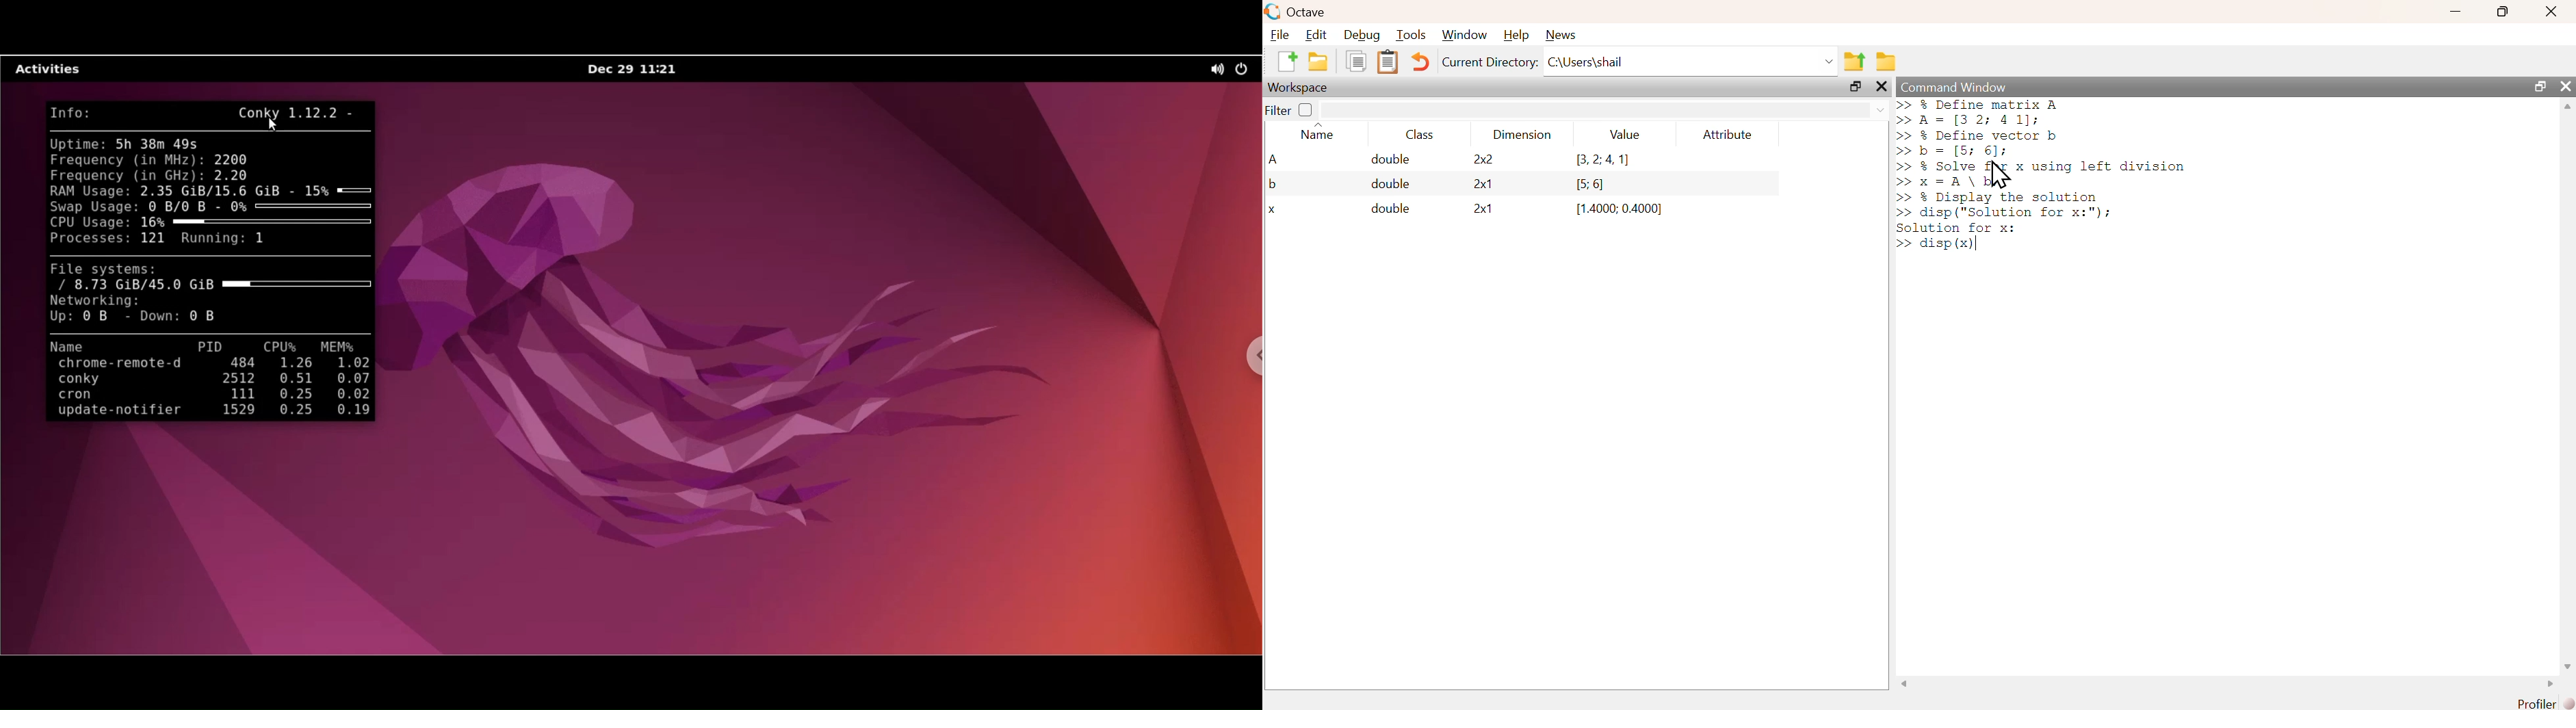 The height and width of the screenshot is (728, 2576). What do you see at coordinates (1390, 64) in the screenshot?
I see `paste` at bounding box center [1390, 64].